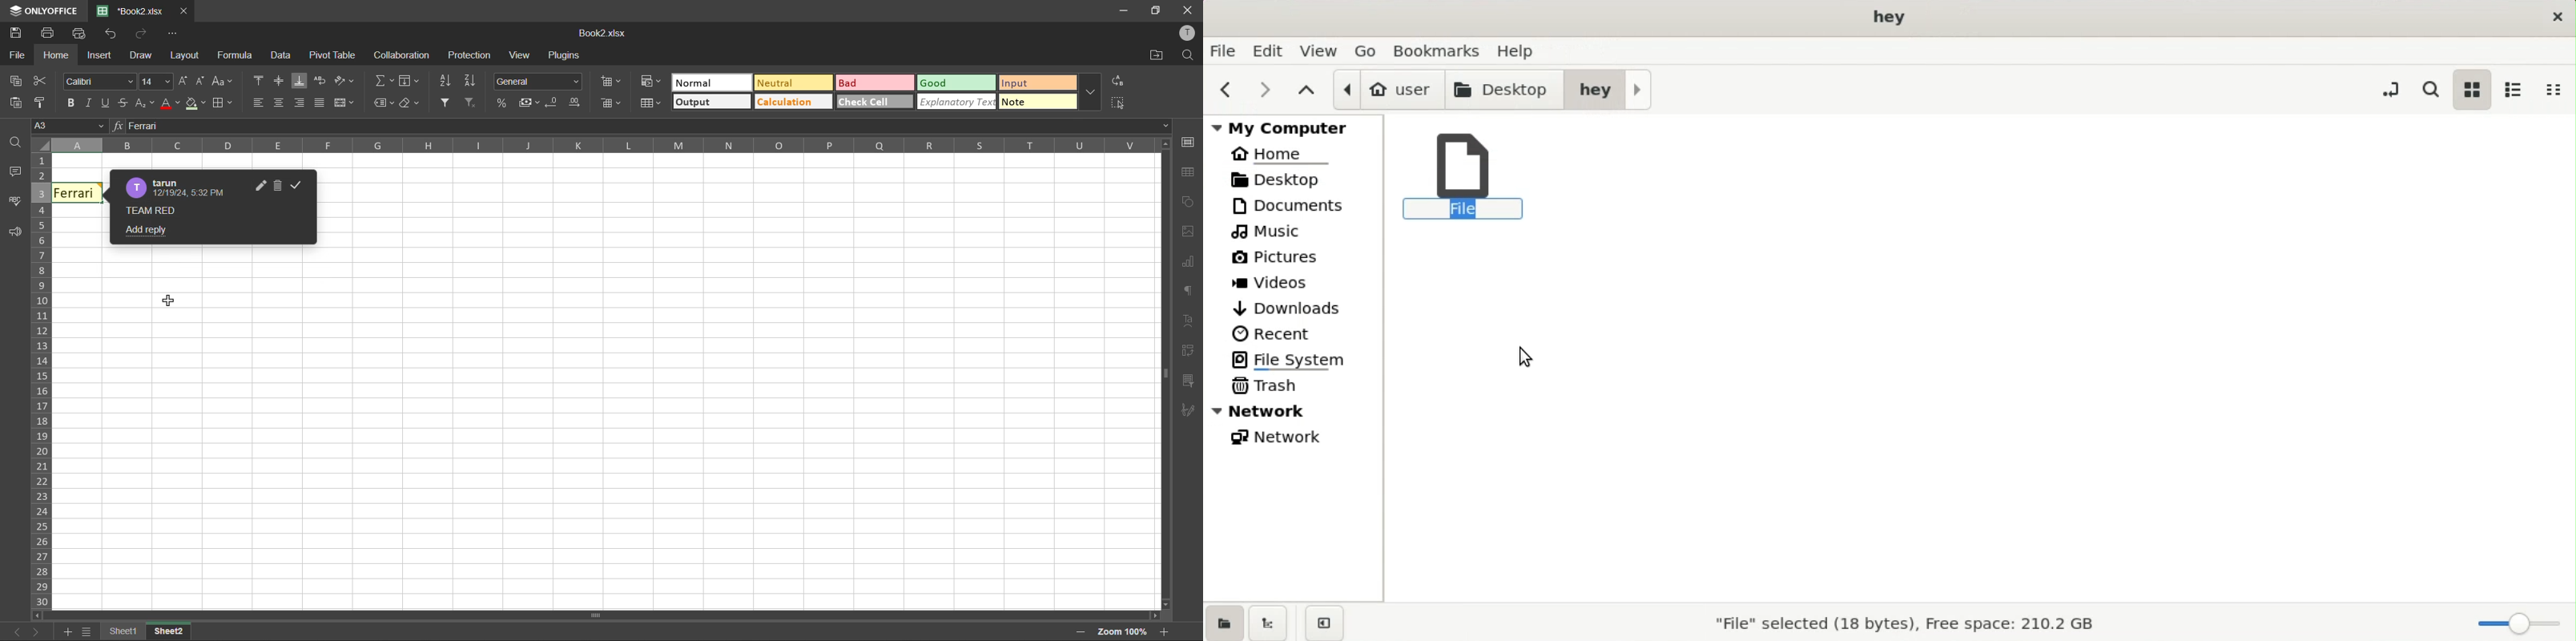 This screenshot has height=644, width=2576. What do you see at coordinates (144, 56) in the screenshot?
I see `draw` at bounding box center [144, 56].